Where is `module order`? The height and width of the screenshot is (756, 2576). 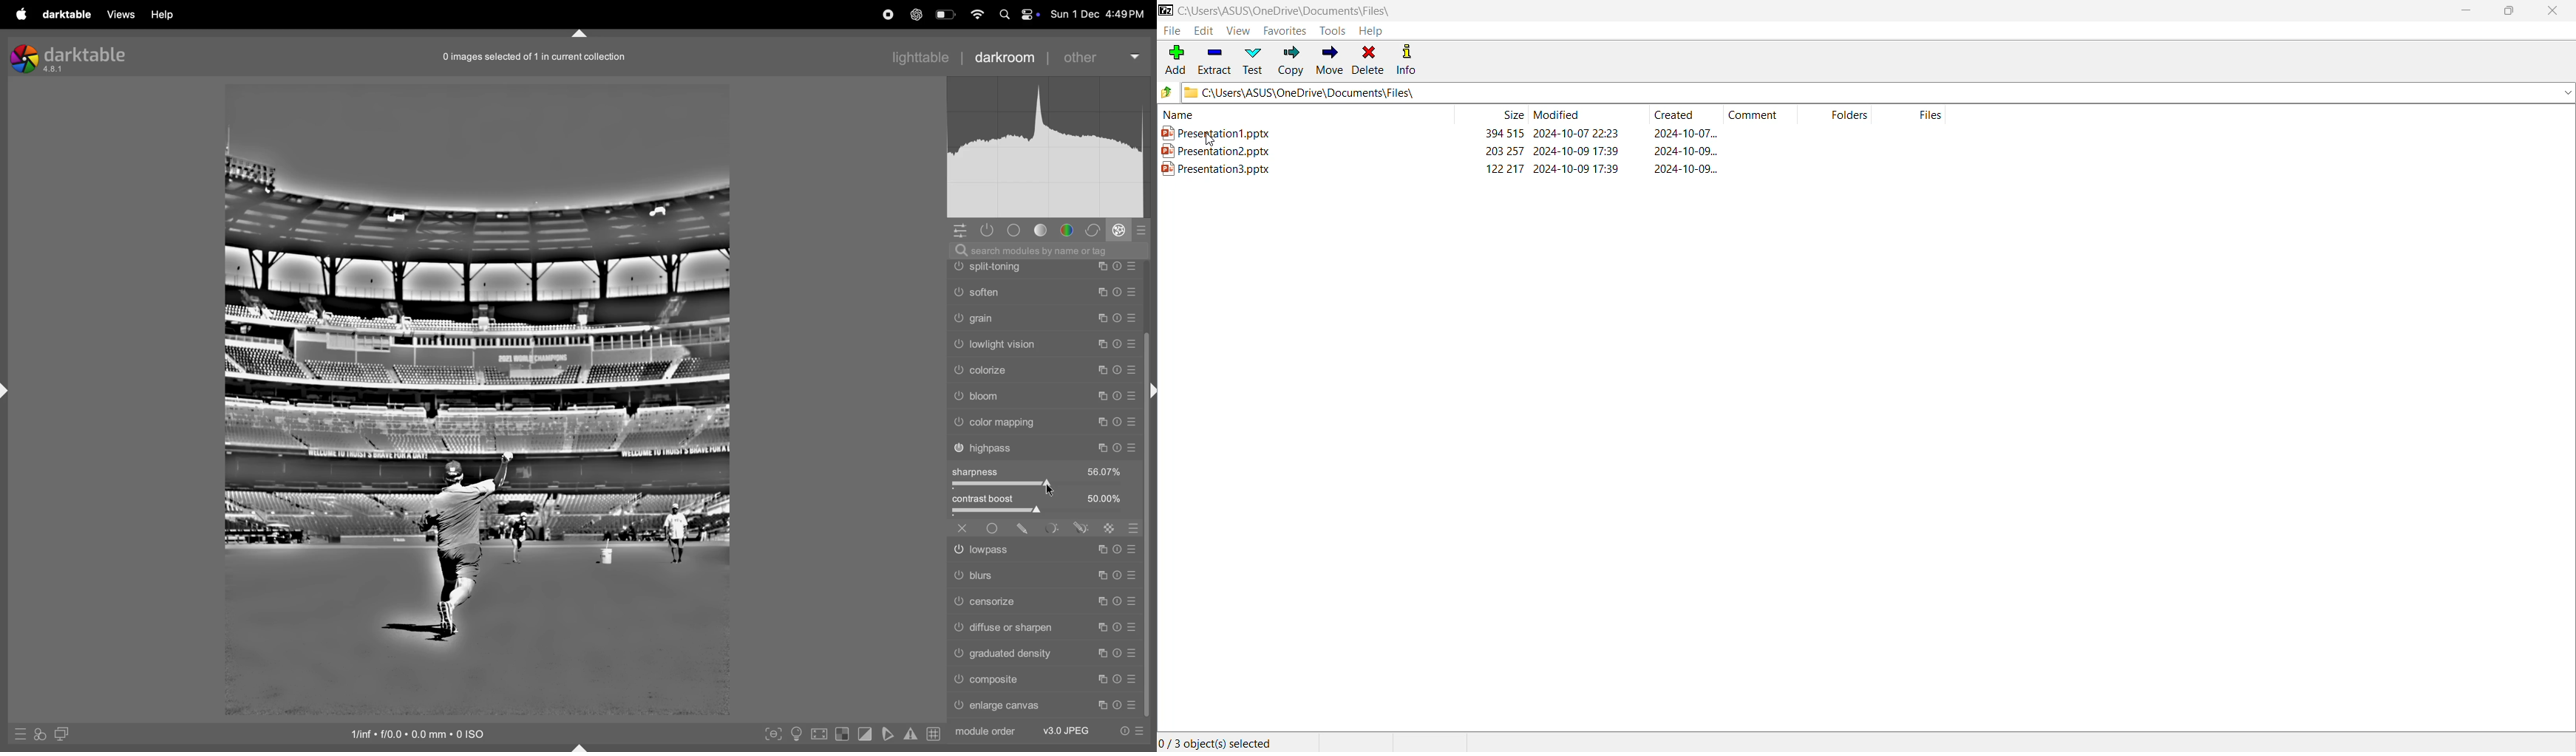
module order is located at coordinates (986, 732).